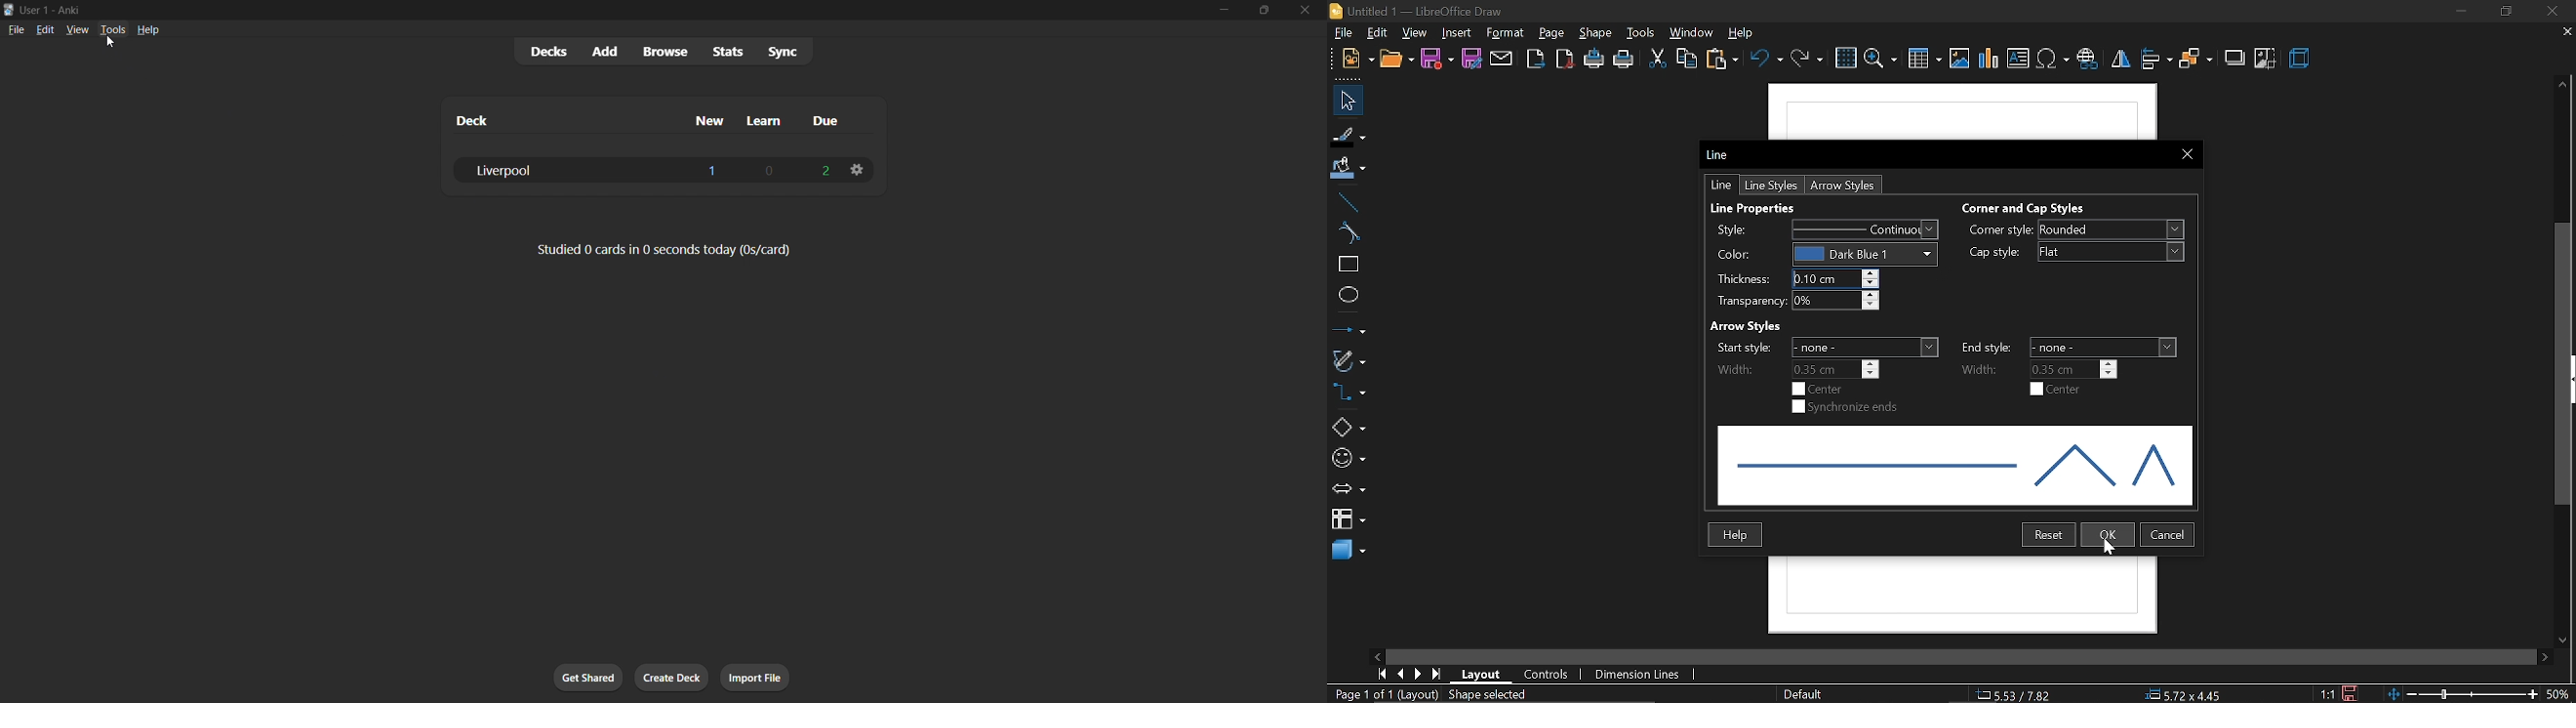 The image size is (2576, 728). I want to click on change zoom, so click(2462, 695).